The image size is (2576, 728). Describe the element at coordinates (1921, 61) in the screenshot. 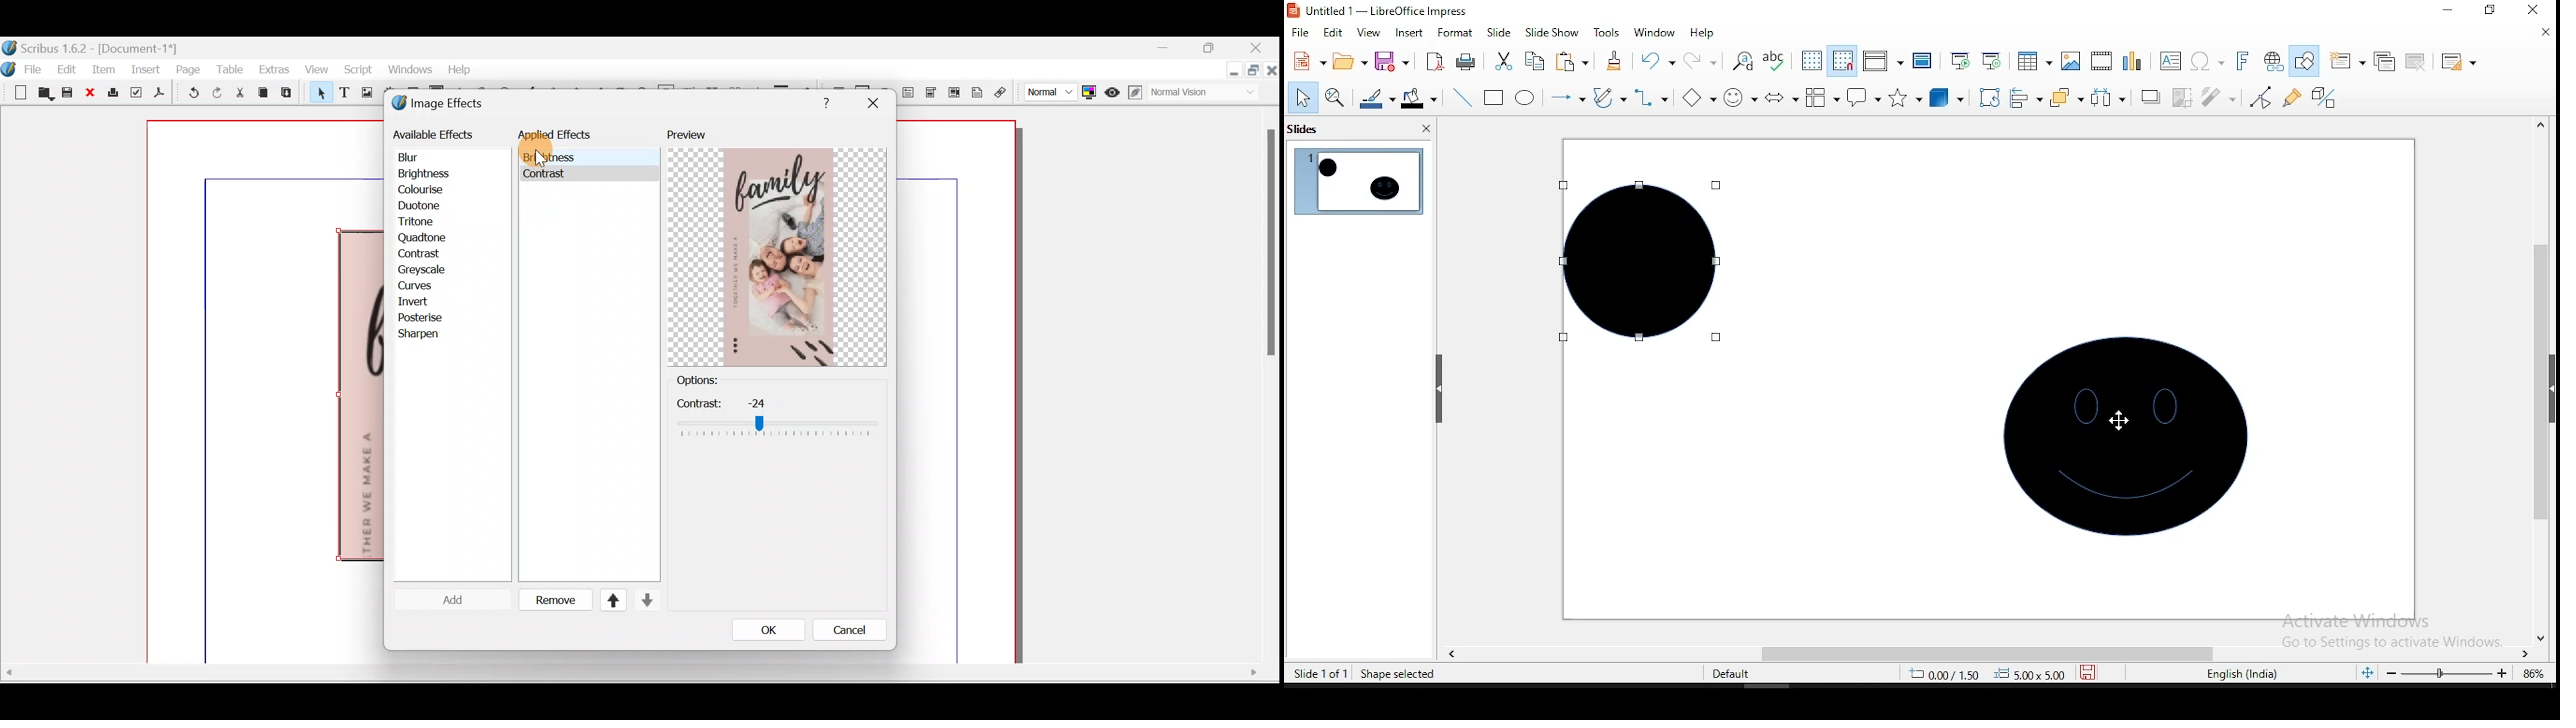

I see `master slide` at that location.